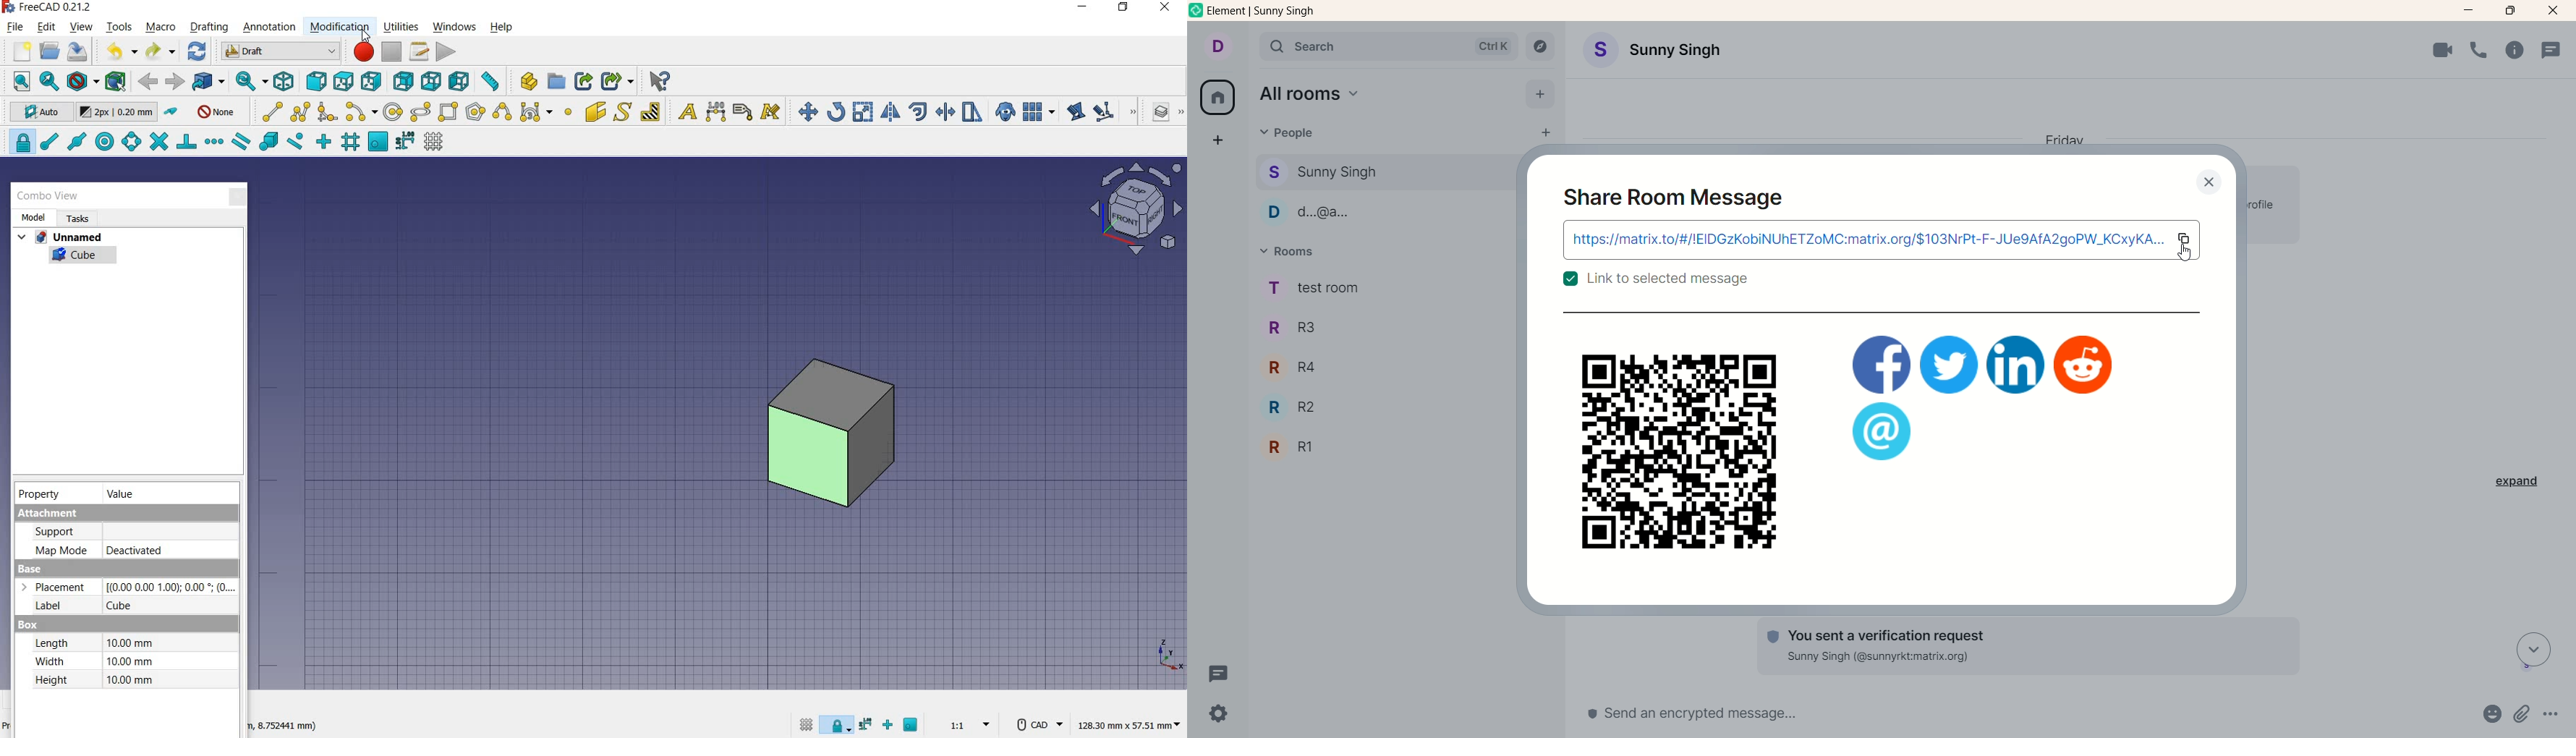  Describe the element at coordinates (1542, 96) in the screenshot. I see `add` at that location.